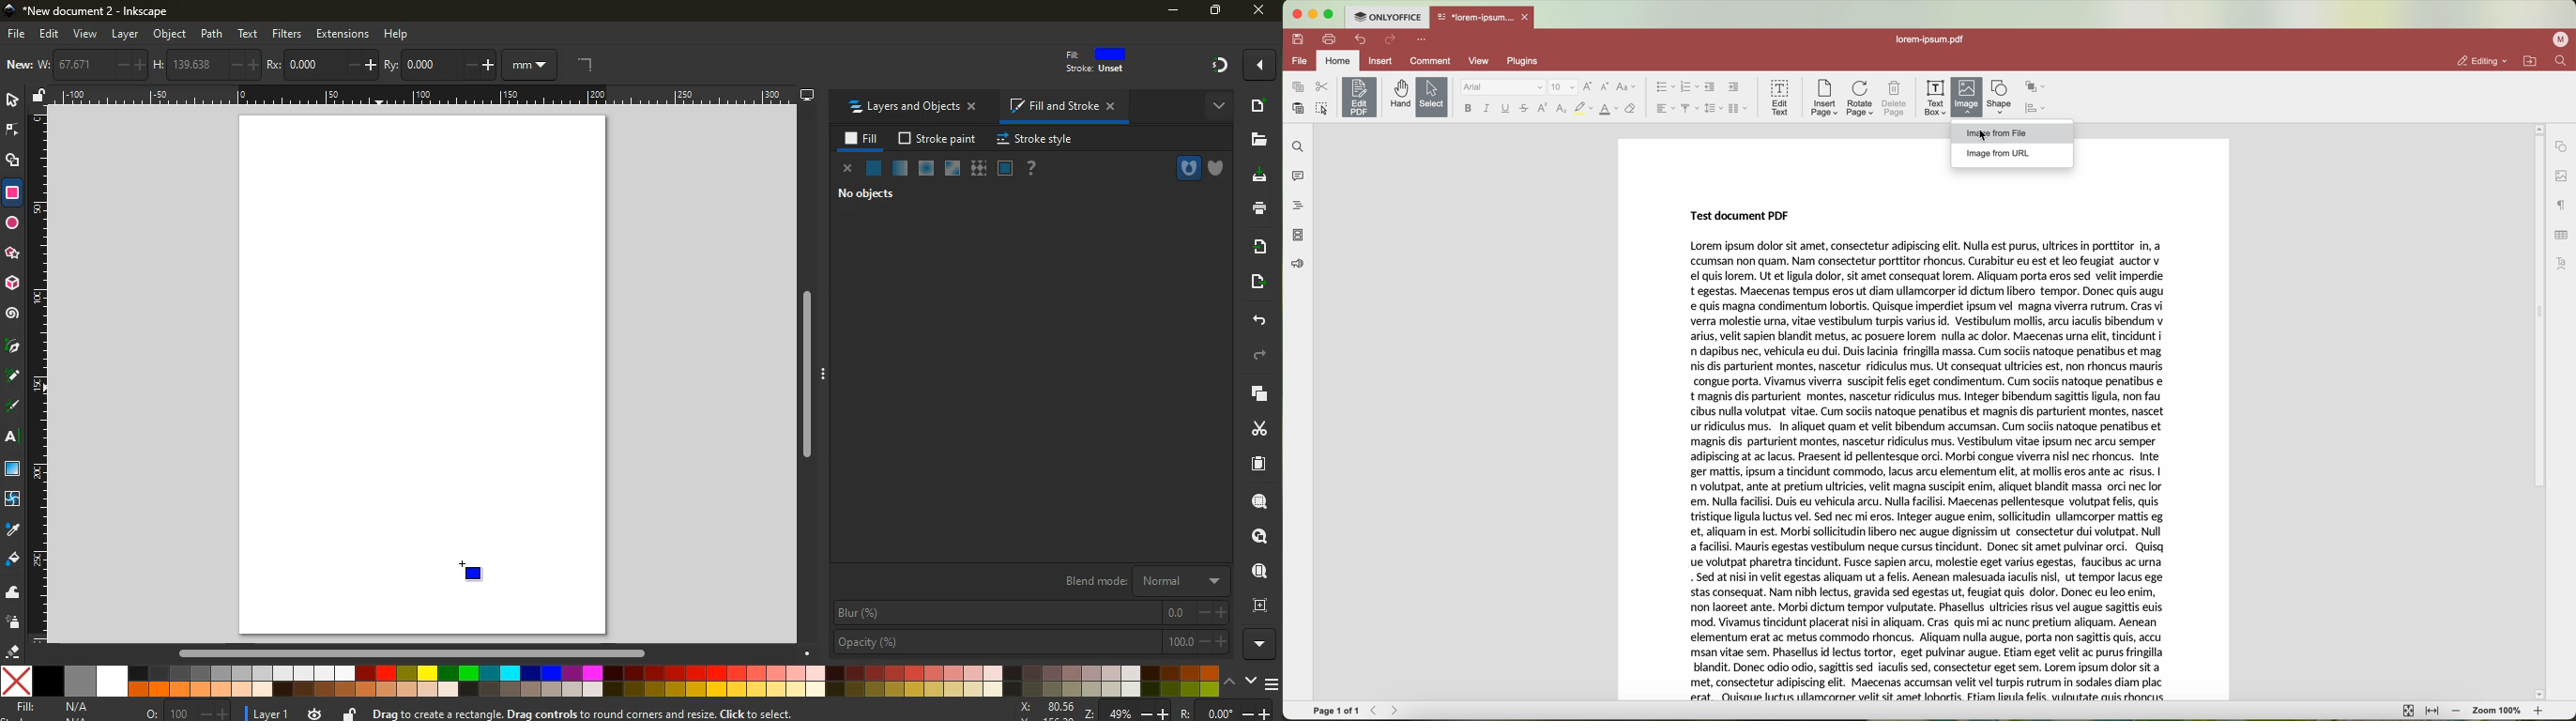 Image resolution: width=2576 pixels, height=728 pixels. Describe the element at coordinates (1255, 428) in the screenshot. I see `cut` at that location.